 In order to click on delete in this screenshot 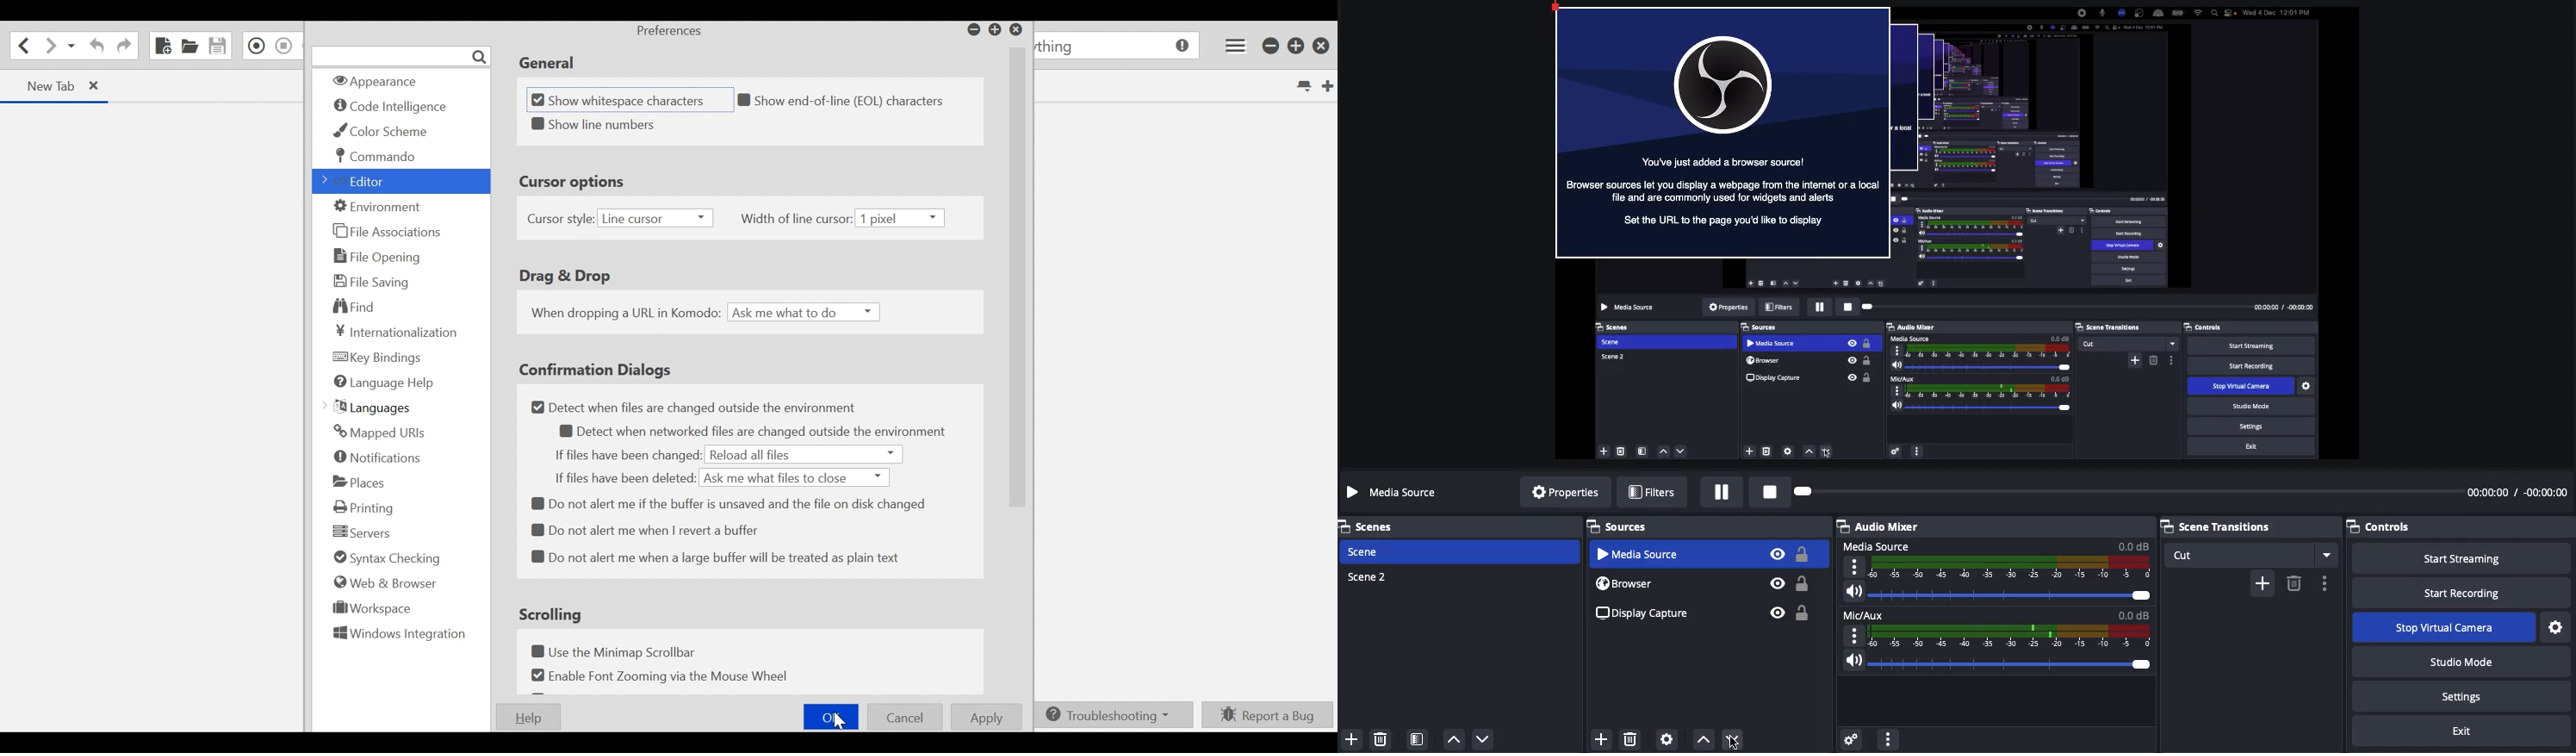, I will do `click(1381, 739)`.